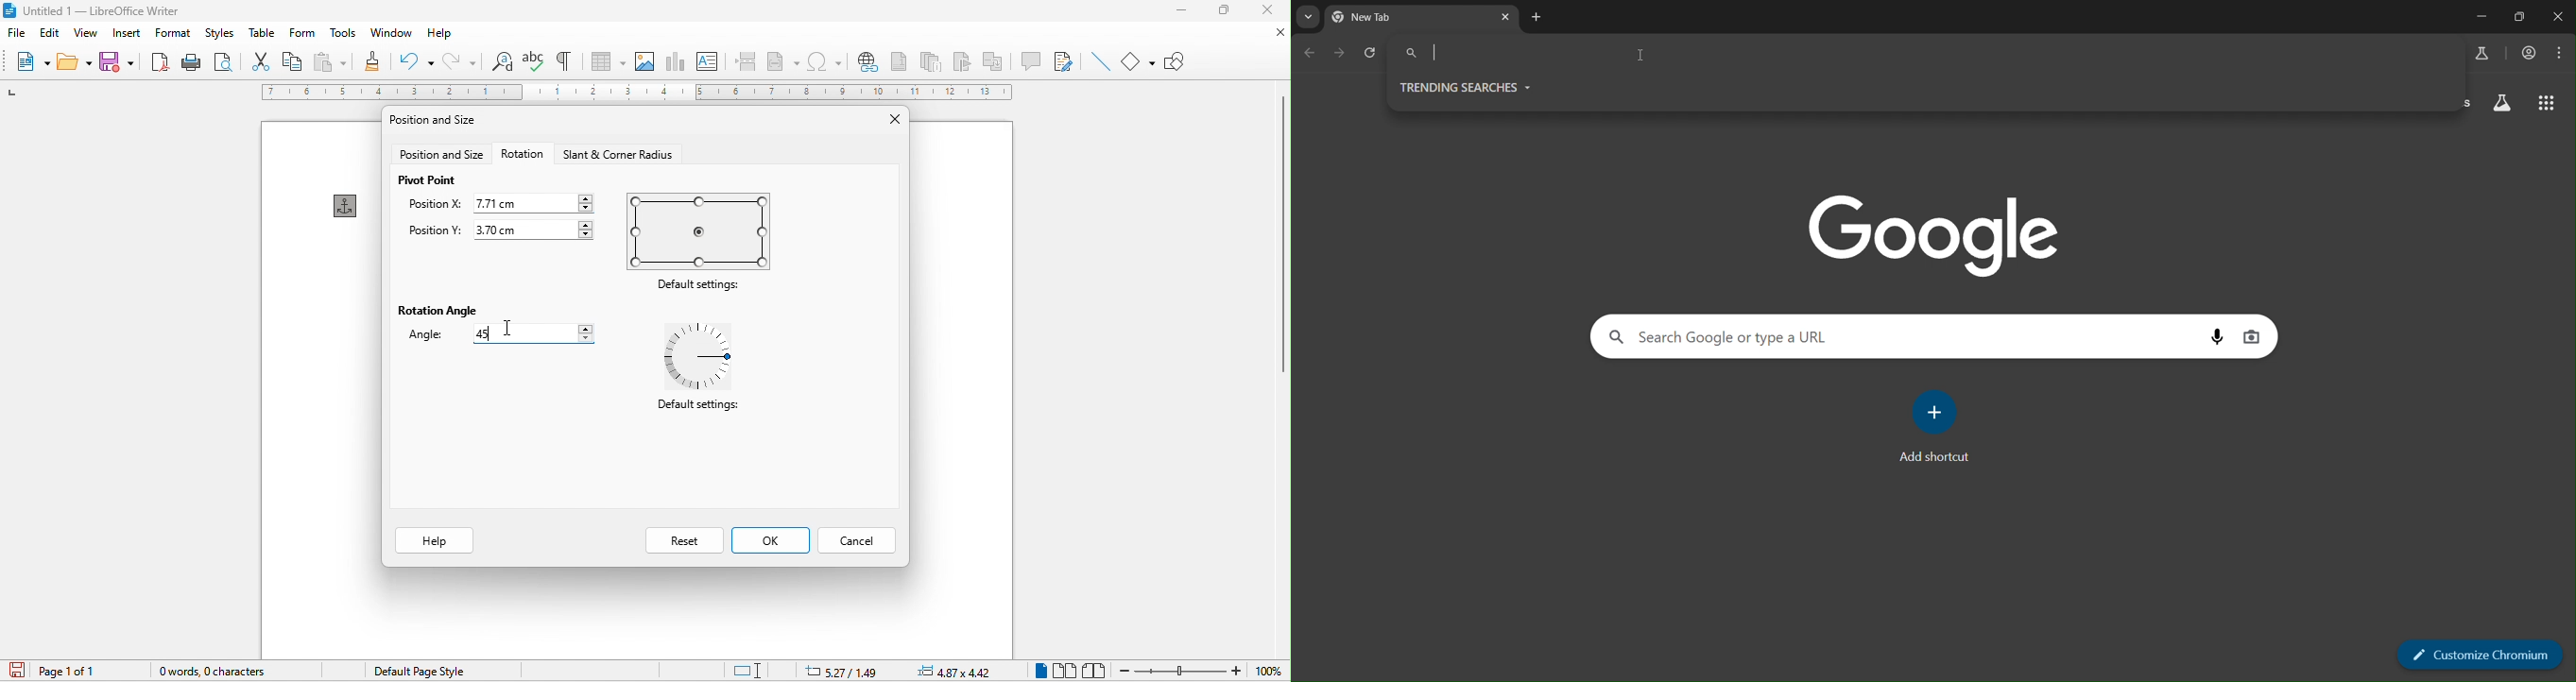 This screenshot has width=2576, height=700. Describe the element at coordinates (1941, 424) in the screenshot. I see `add shortcut` at that location.